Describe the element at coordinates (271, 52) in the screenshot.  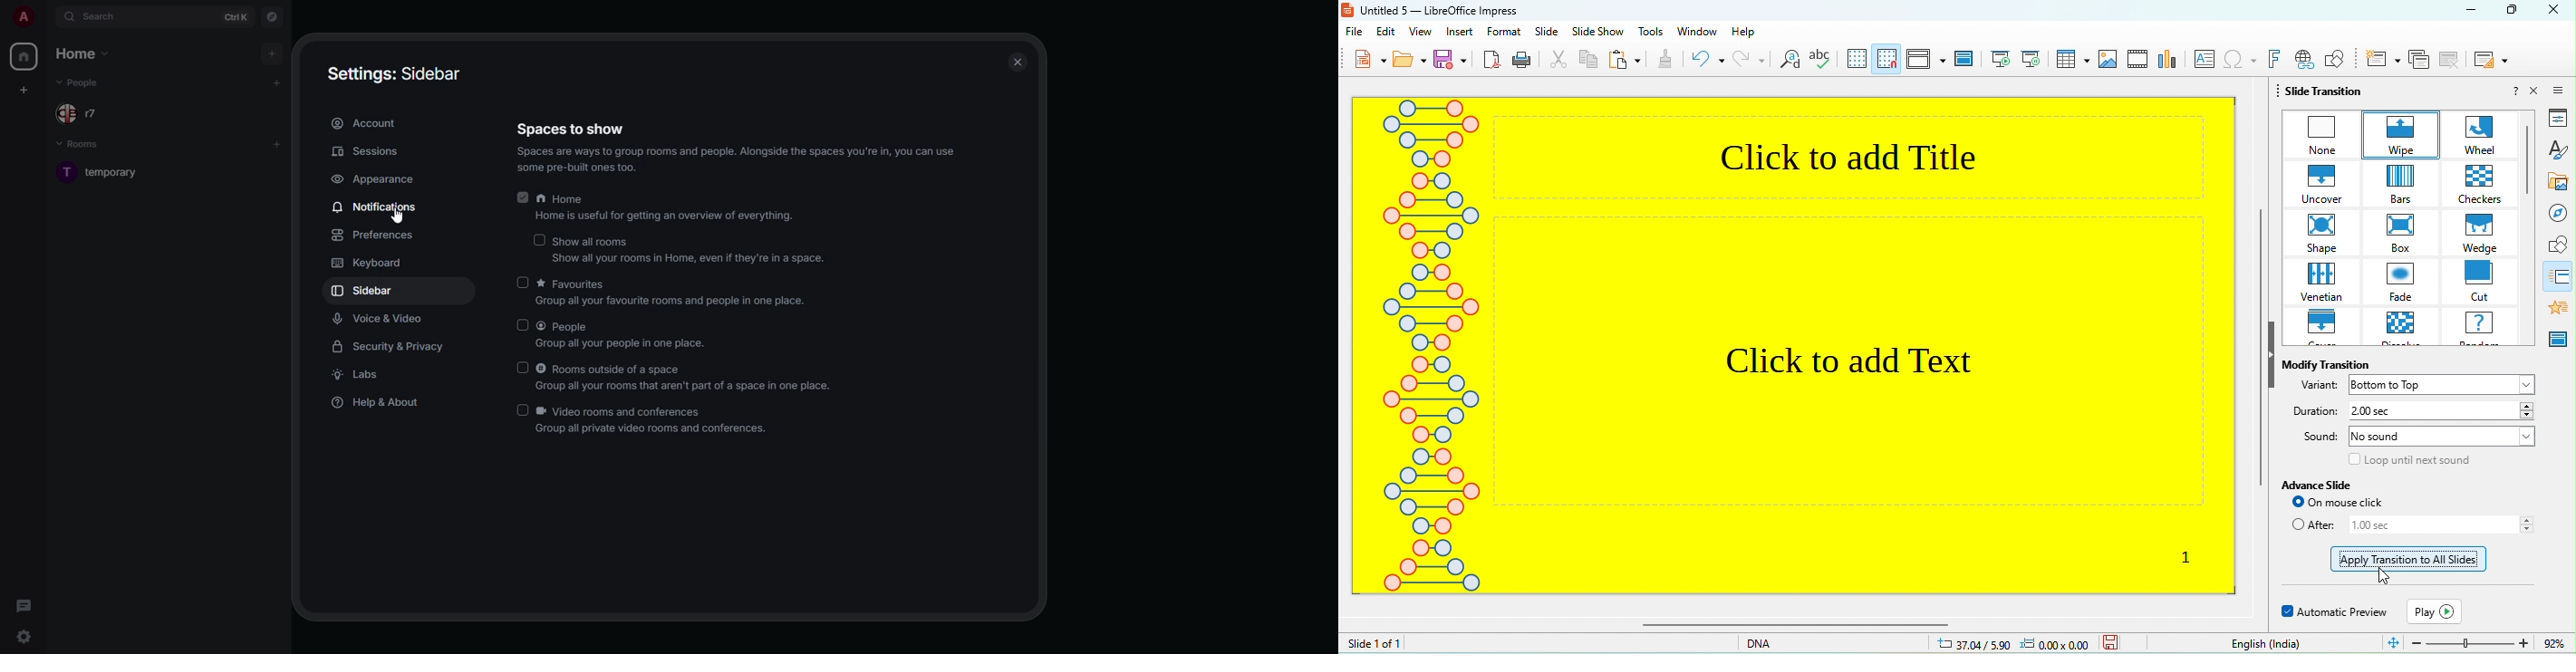
I see `add` at that location.